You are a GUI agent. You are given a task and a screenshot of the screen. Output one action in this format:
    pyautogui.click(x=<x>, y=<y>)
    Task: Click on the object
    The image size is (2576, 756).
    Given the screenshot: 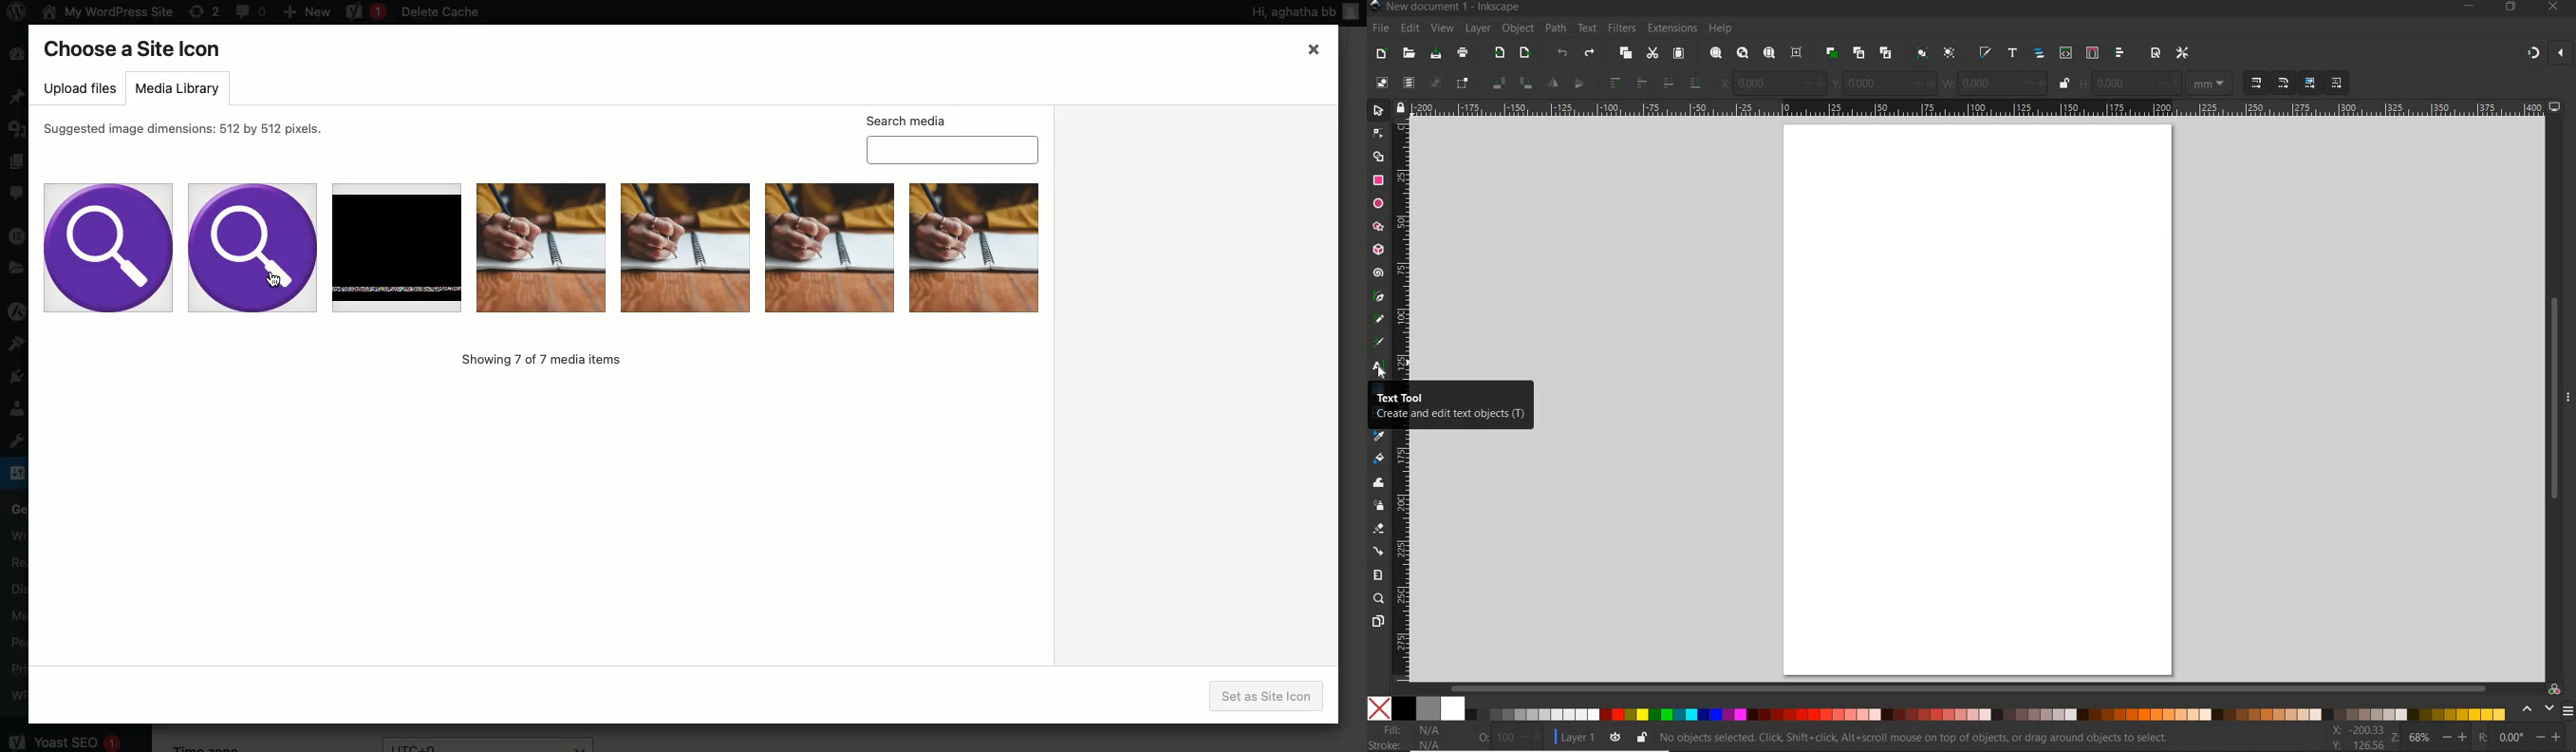 What is the action you would take?
    pyautogui.click(x=1516, y=29)
    